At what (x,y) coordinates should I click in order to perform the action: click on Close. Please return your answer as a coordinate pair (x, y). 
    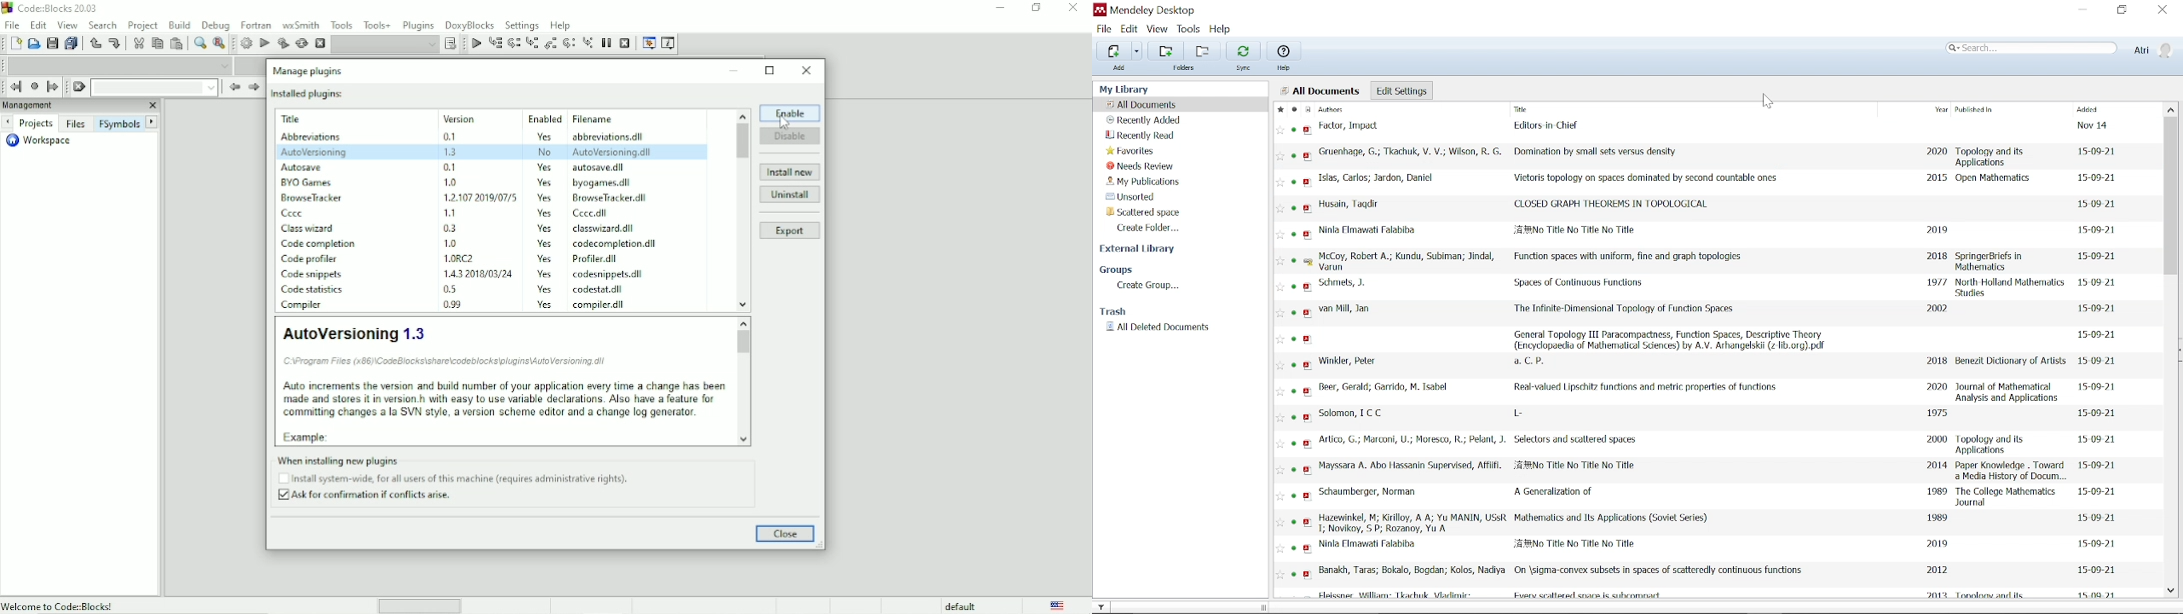
    Looking at the image, I should click on (786, 534).